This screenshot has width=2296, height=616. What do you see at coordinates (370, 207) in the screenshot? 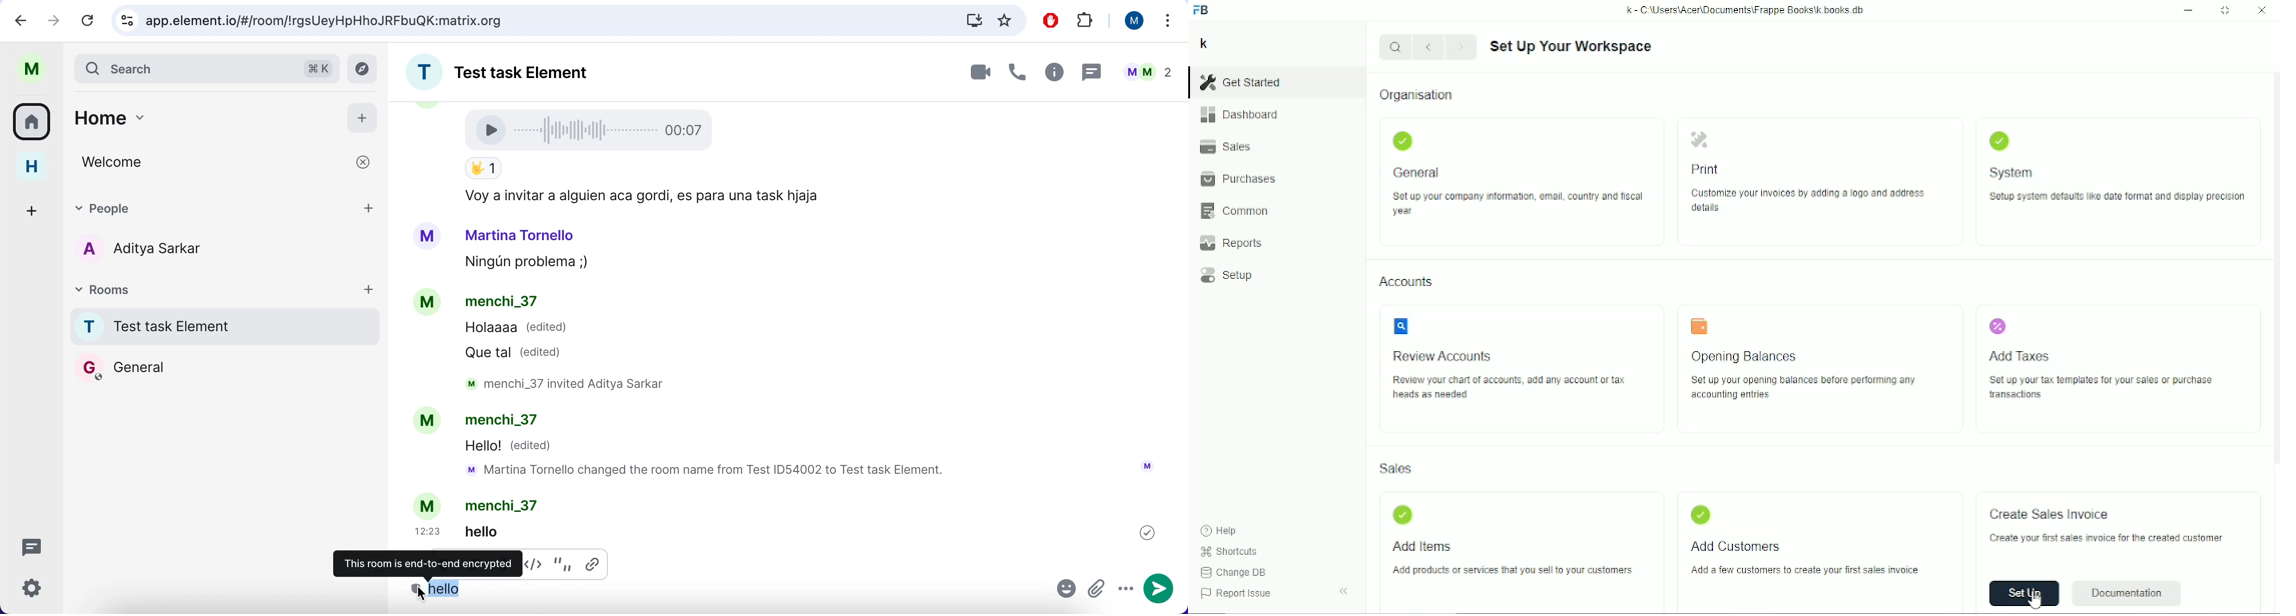
I see `add` at bounding box center [370, 207].